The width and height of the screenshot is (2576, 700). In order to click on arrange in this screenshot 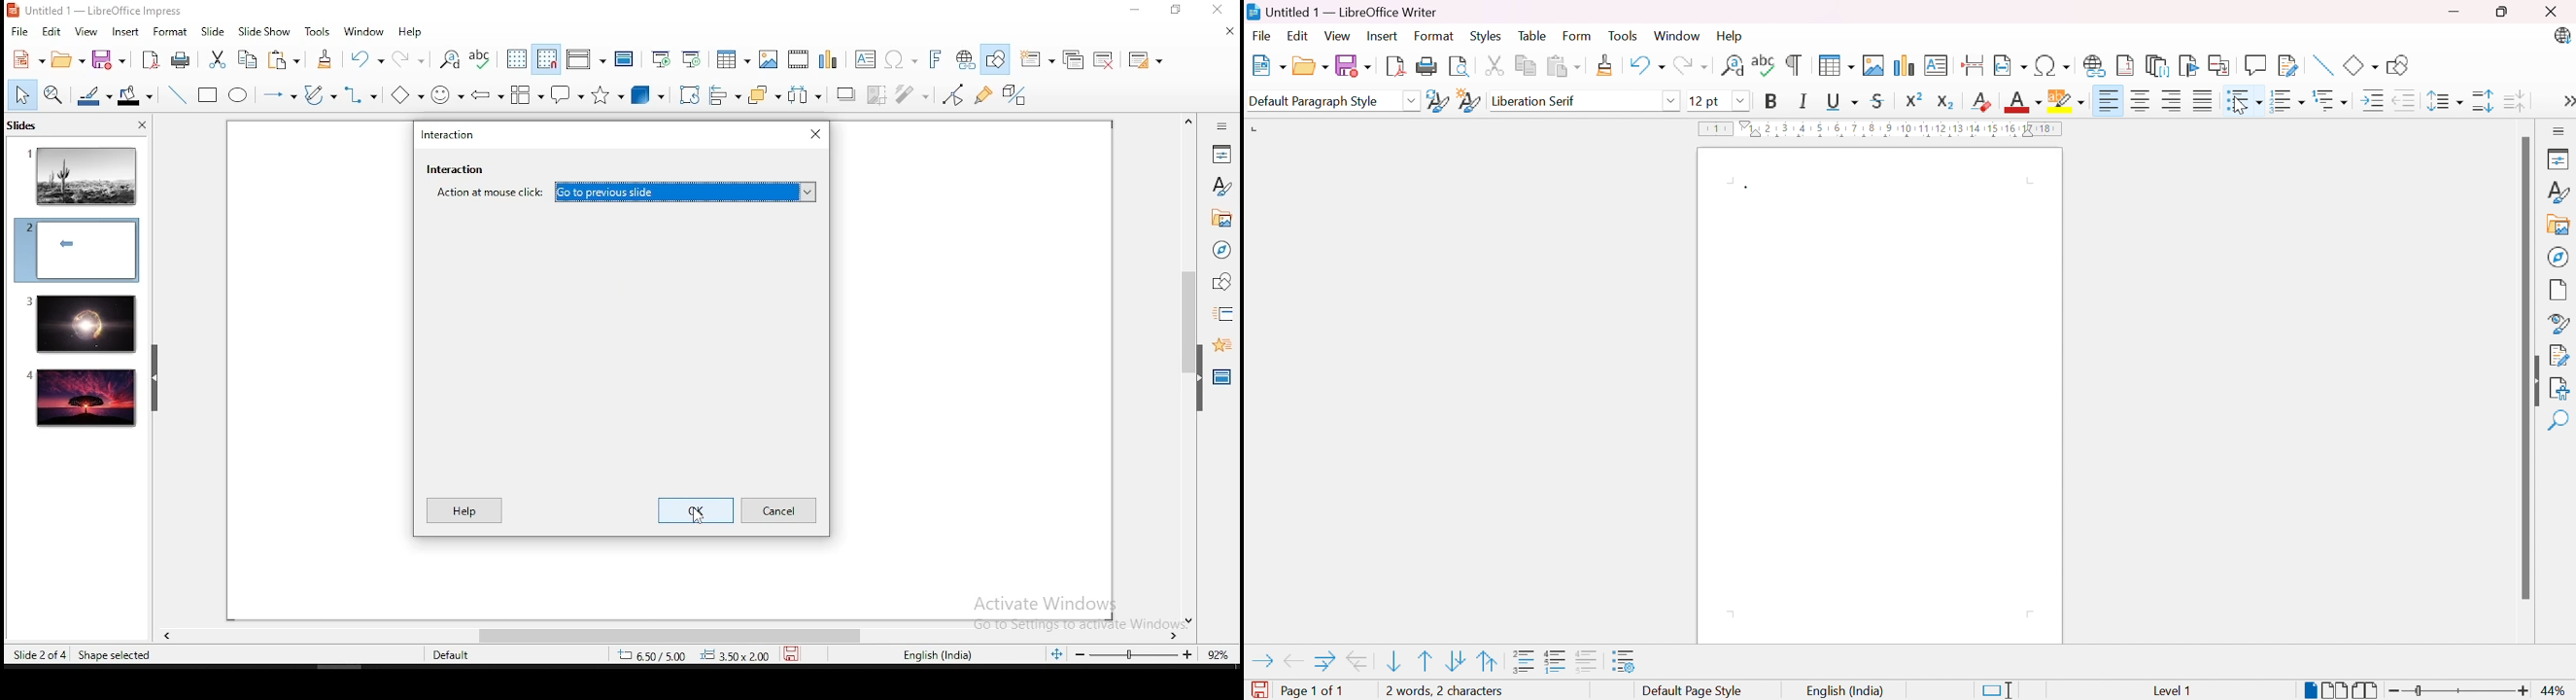, I will do `click(767, 96)`.